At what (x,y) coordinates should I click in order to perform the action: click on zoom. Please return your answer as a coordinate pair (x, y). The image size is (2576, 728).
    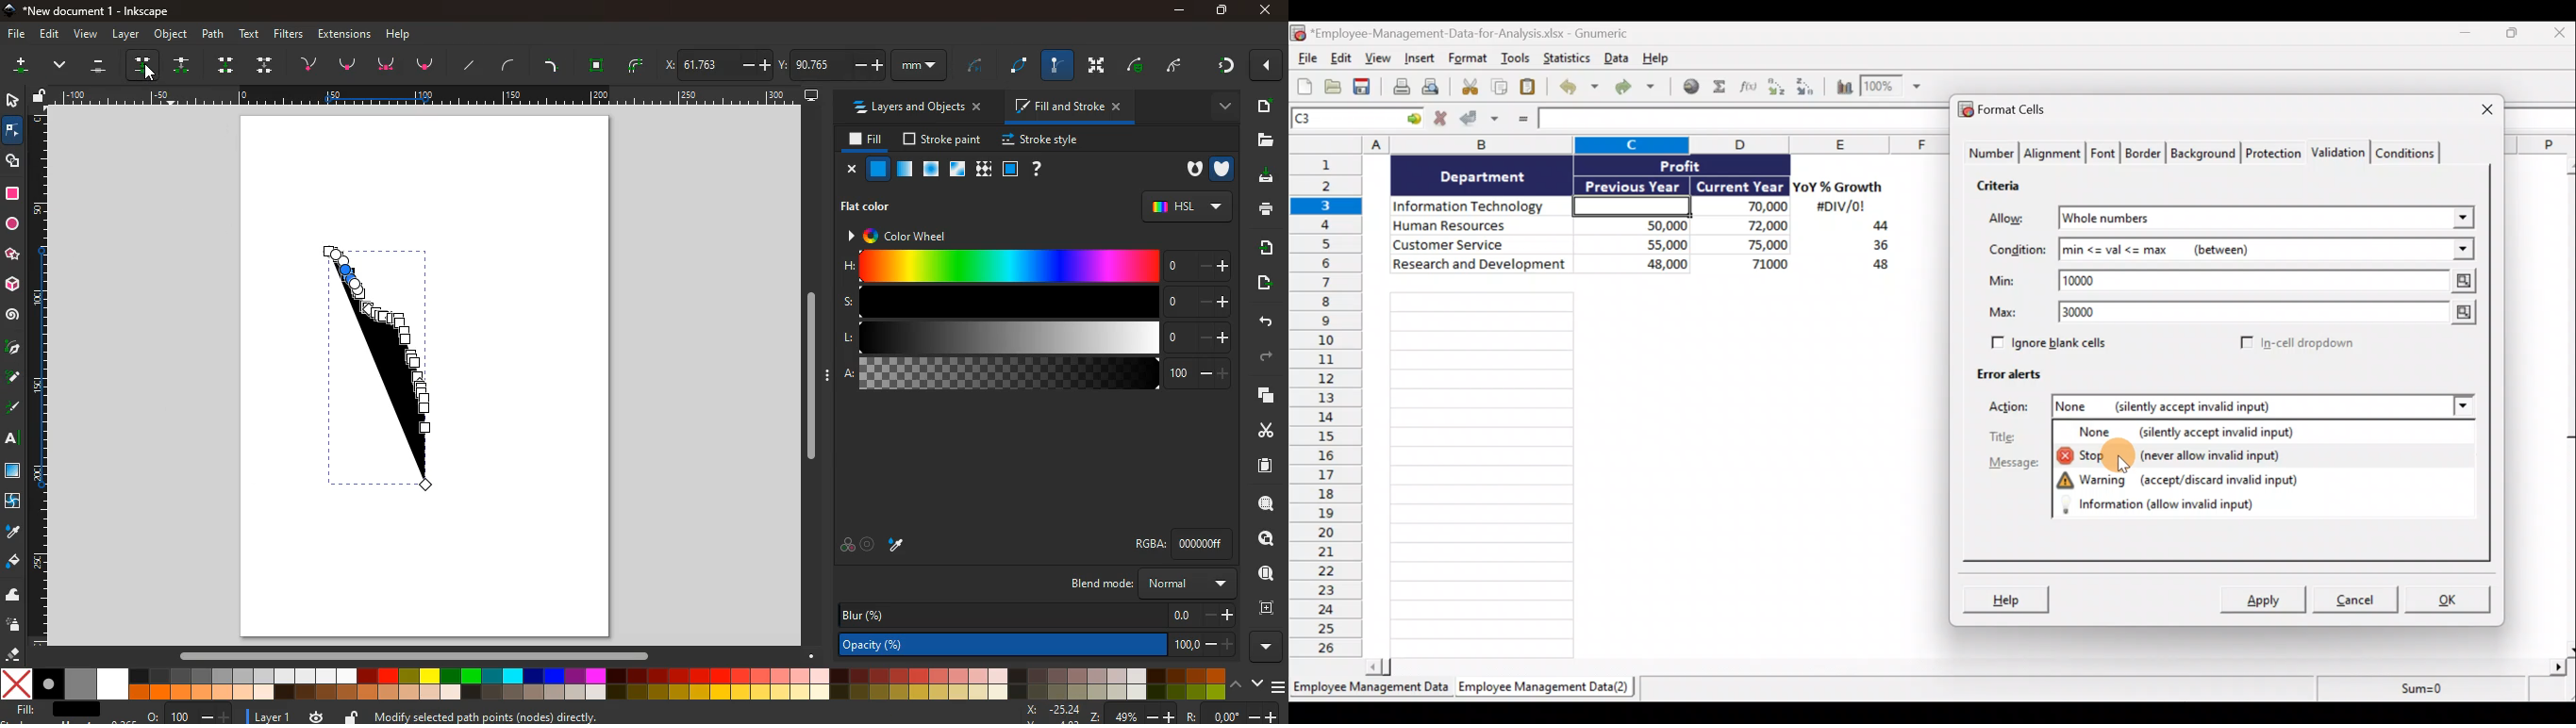
    Looking at the image, I should click on (190, 713).